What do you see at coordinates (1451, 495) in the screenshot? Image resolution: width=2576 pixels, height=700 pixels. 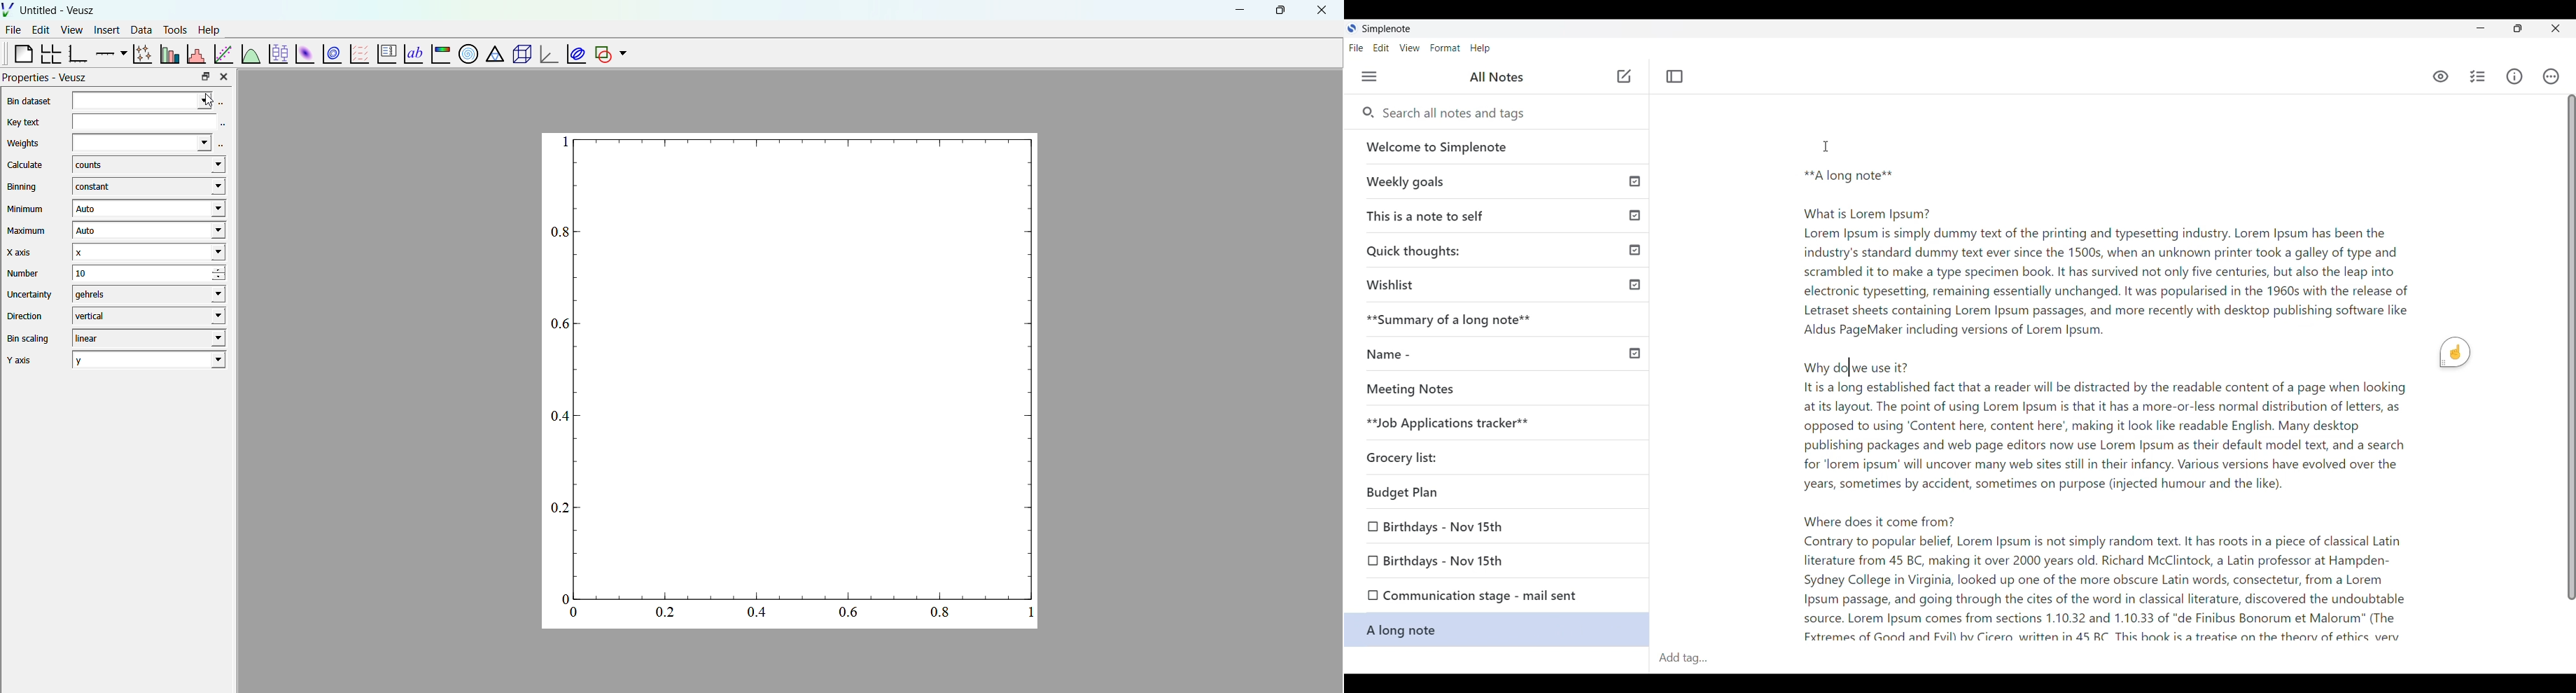 I see `Budget plan` at bounding box center [1451, 495].